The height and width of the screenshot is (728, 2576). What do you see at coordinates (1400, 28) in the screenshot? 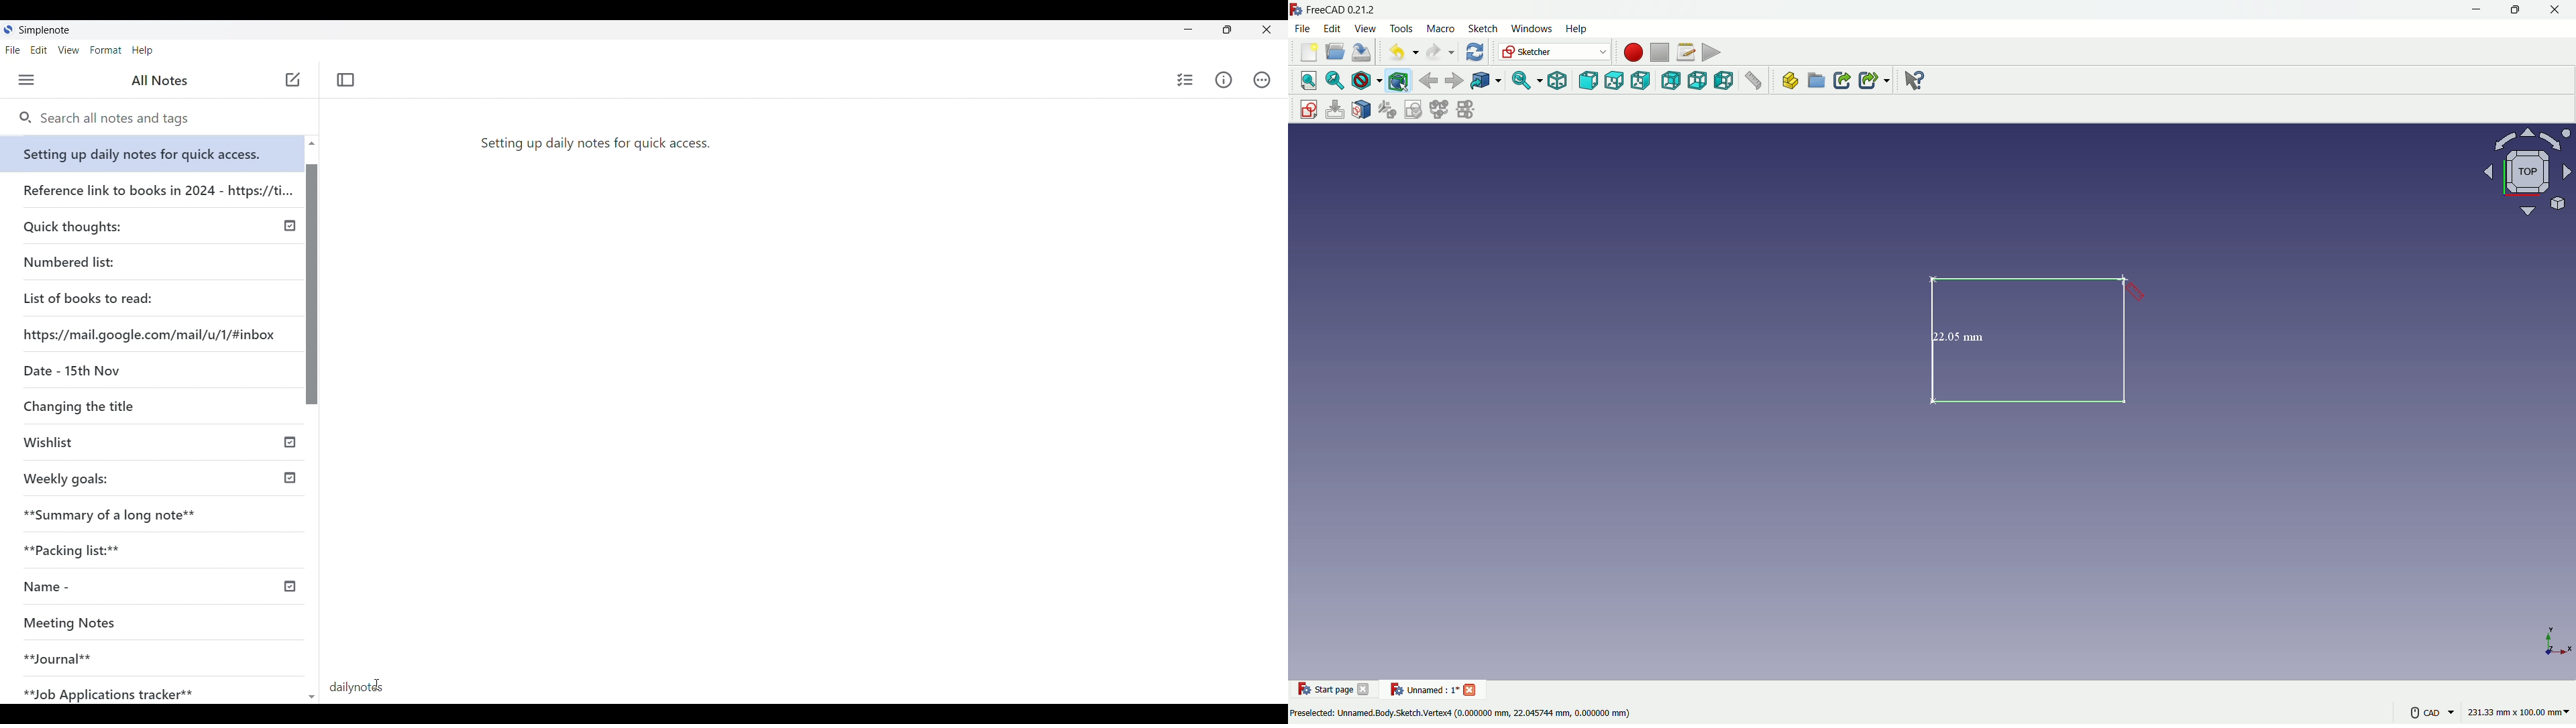
I see `tools menu` at bounding box center [1400, 28].